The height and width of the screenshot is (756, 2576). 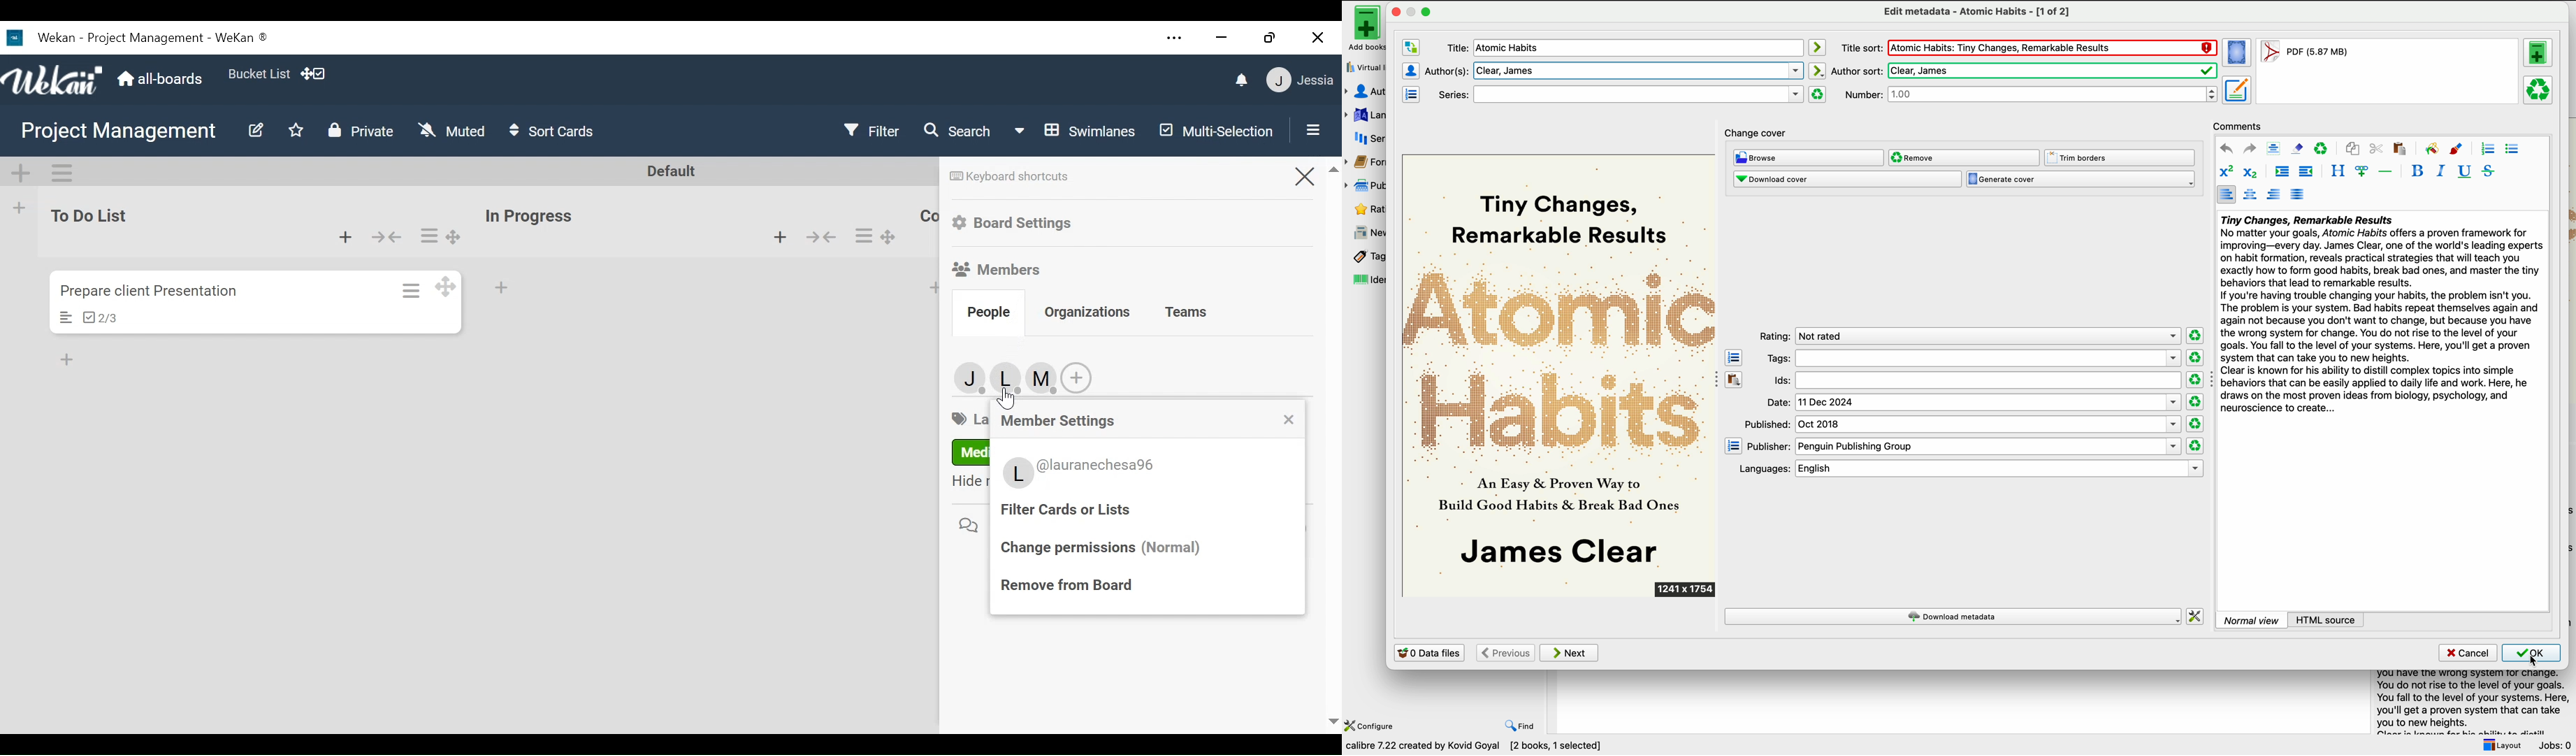 What do you see at coordinates (1362, 29) in the screenshot?
I see `add books` at bounding box center [1362, 29].